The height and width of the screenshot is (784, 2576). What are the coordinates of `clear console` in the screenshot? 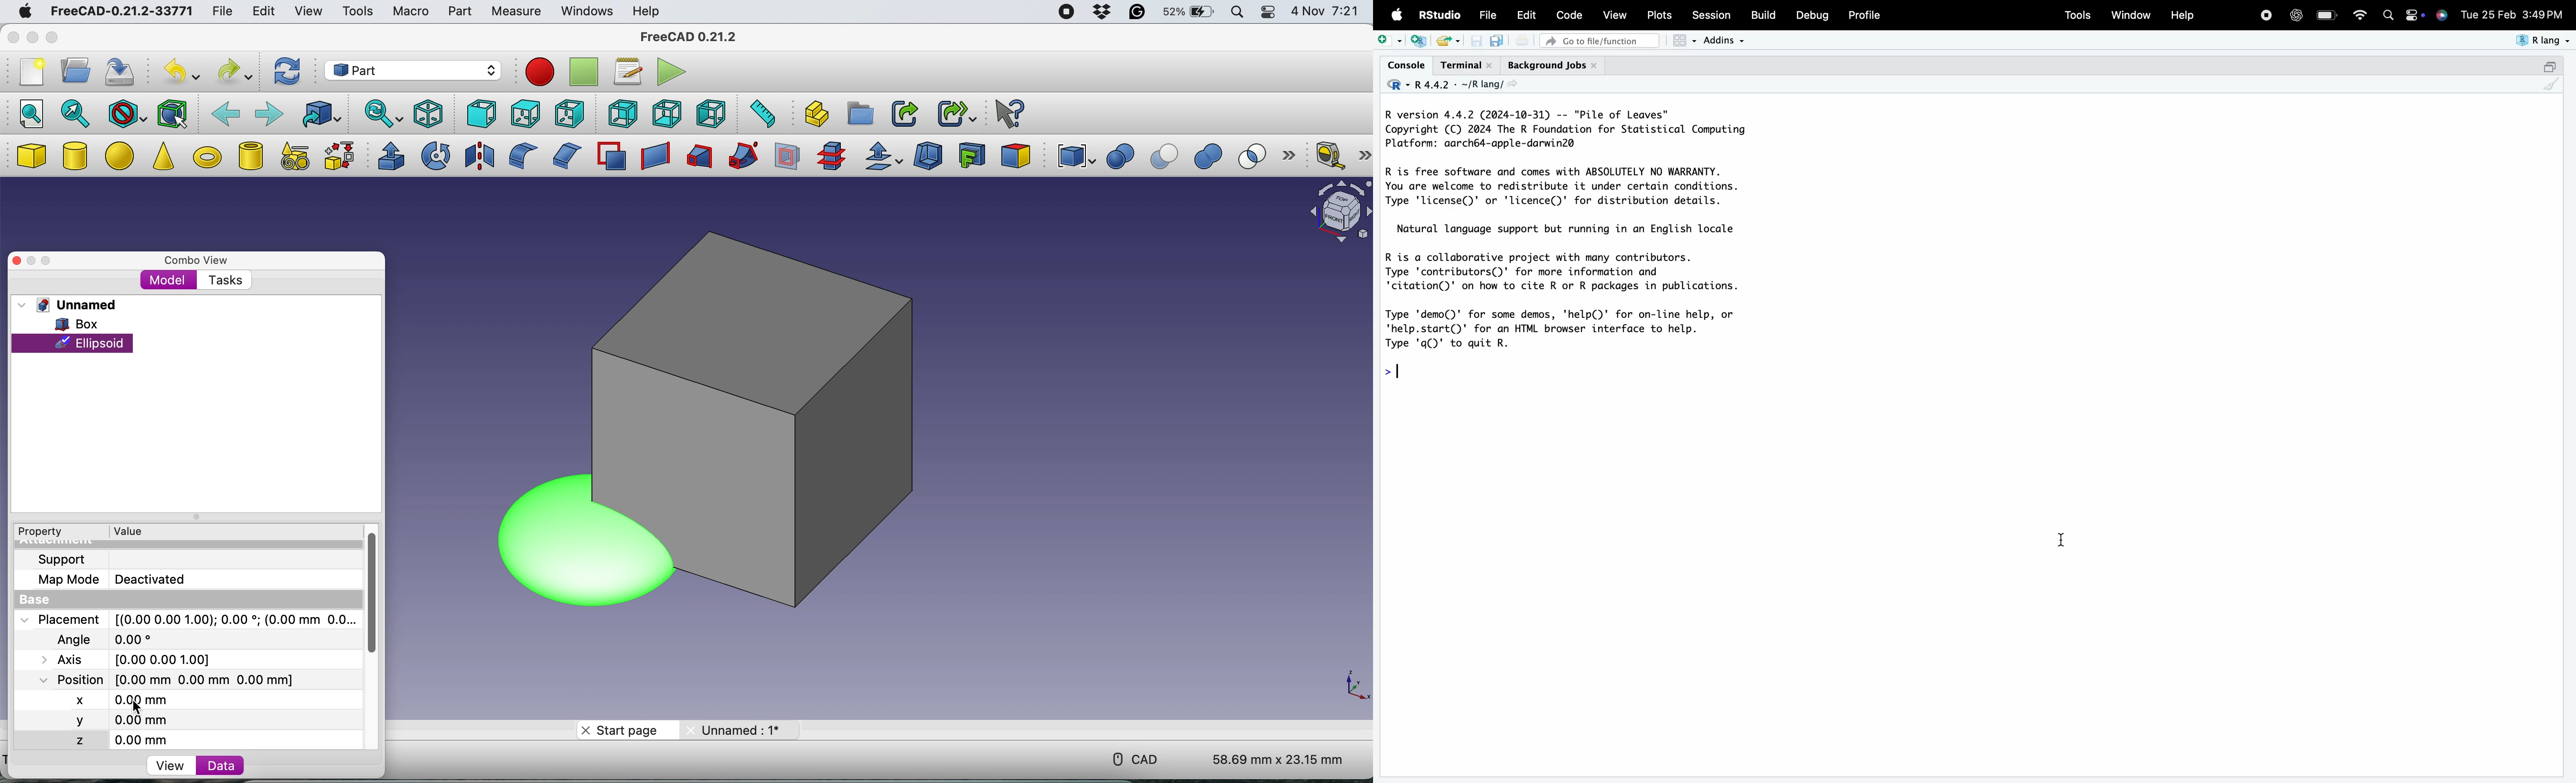 It's located at (2552, 84).